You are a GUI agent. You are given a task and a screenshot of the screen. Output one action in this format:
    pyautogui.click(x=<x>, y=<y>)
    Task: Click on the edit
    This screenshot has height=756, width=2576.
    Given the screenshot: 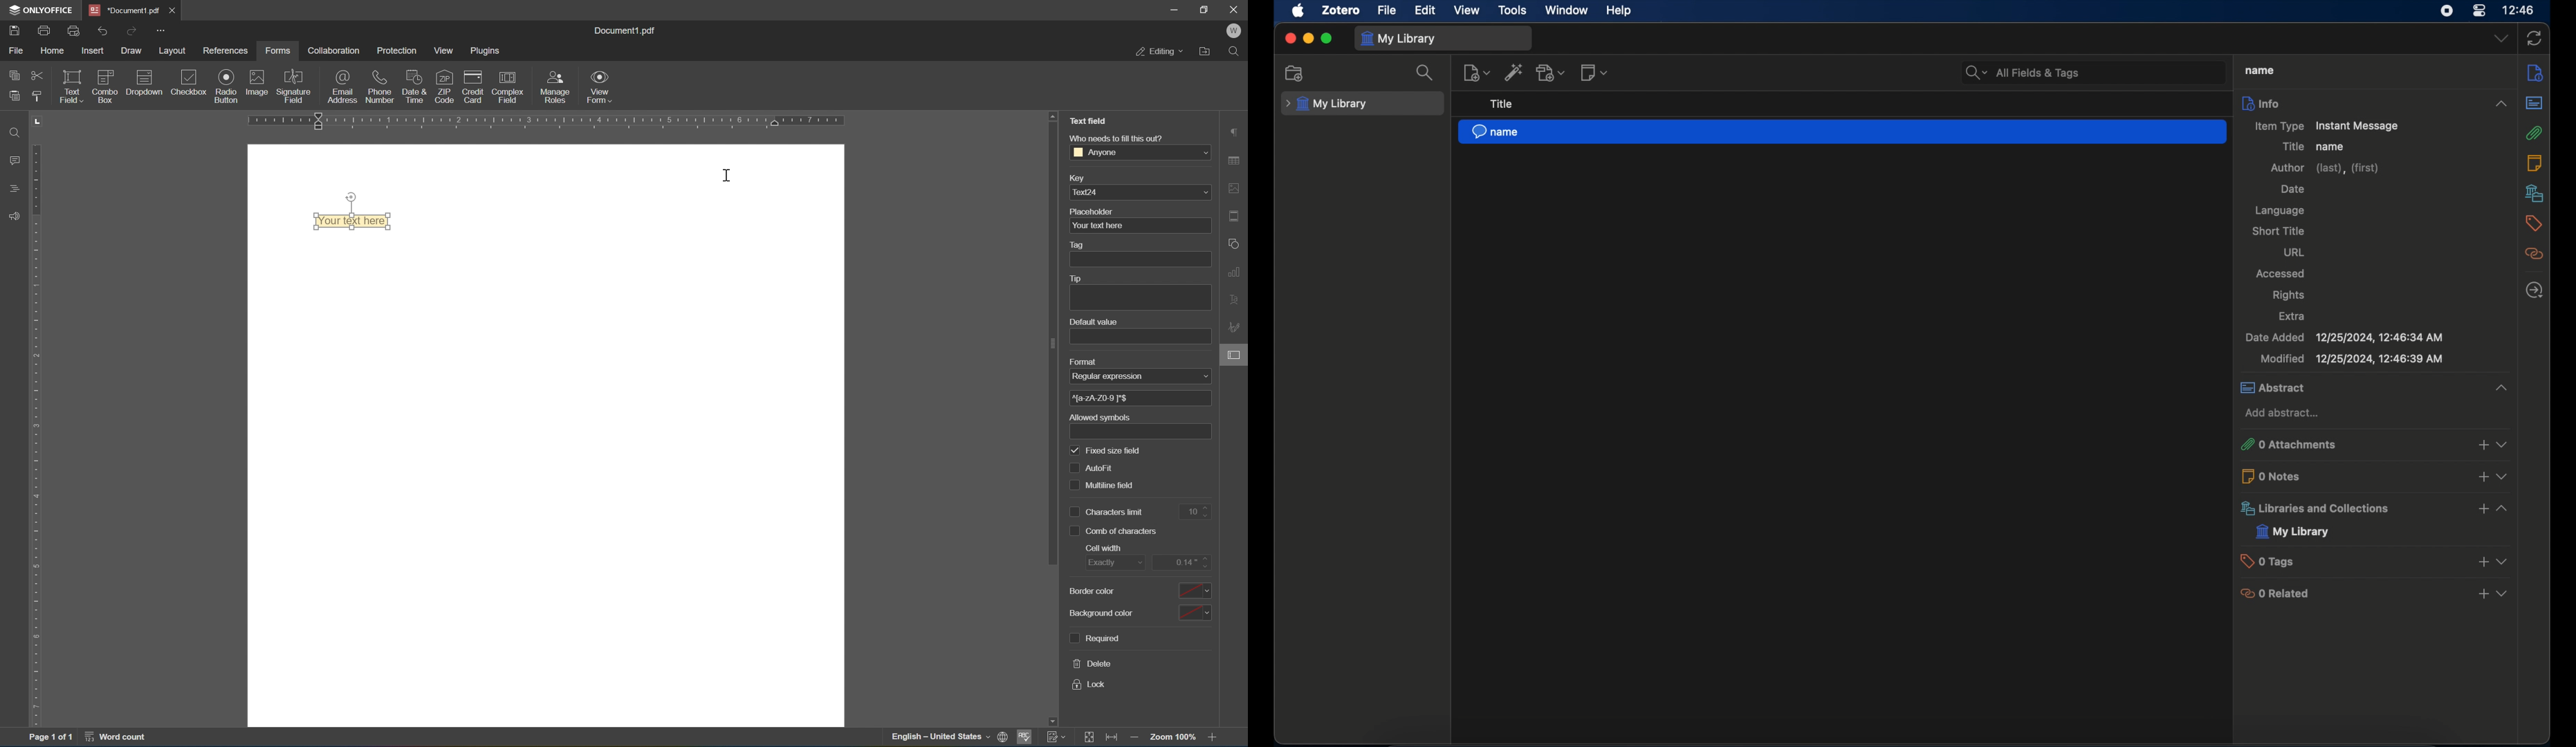 What is the action you would take?
    pyautogui.click(x=1426, y=10)
    